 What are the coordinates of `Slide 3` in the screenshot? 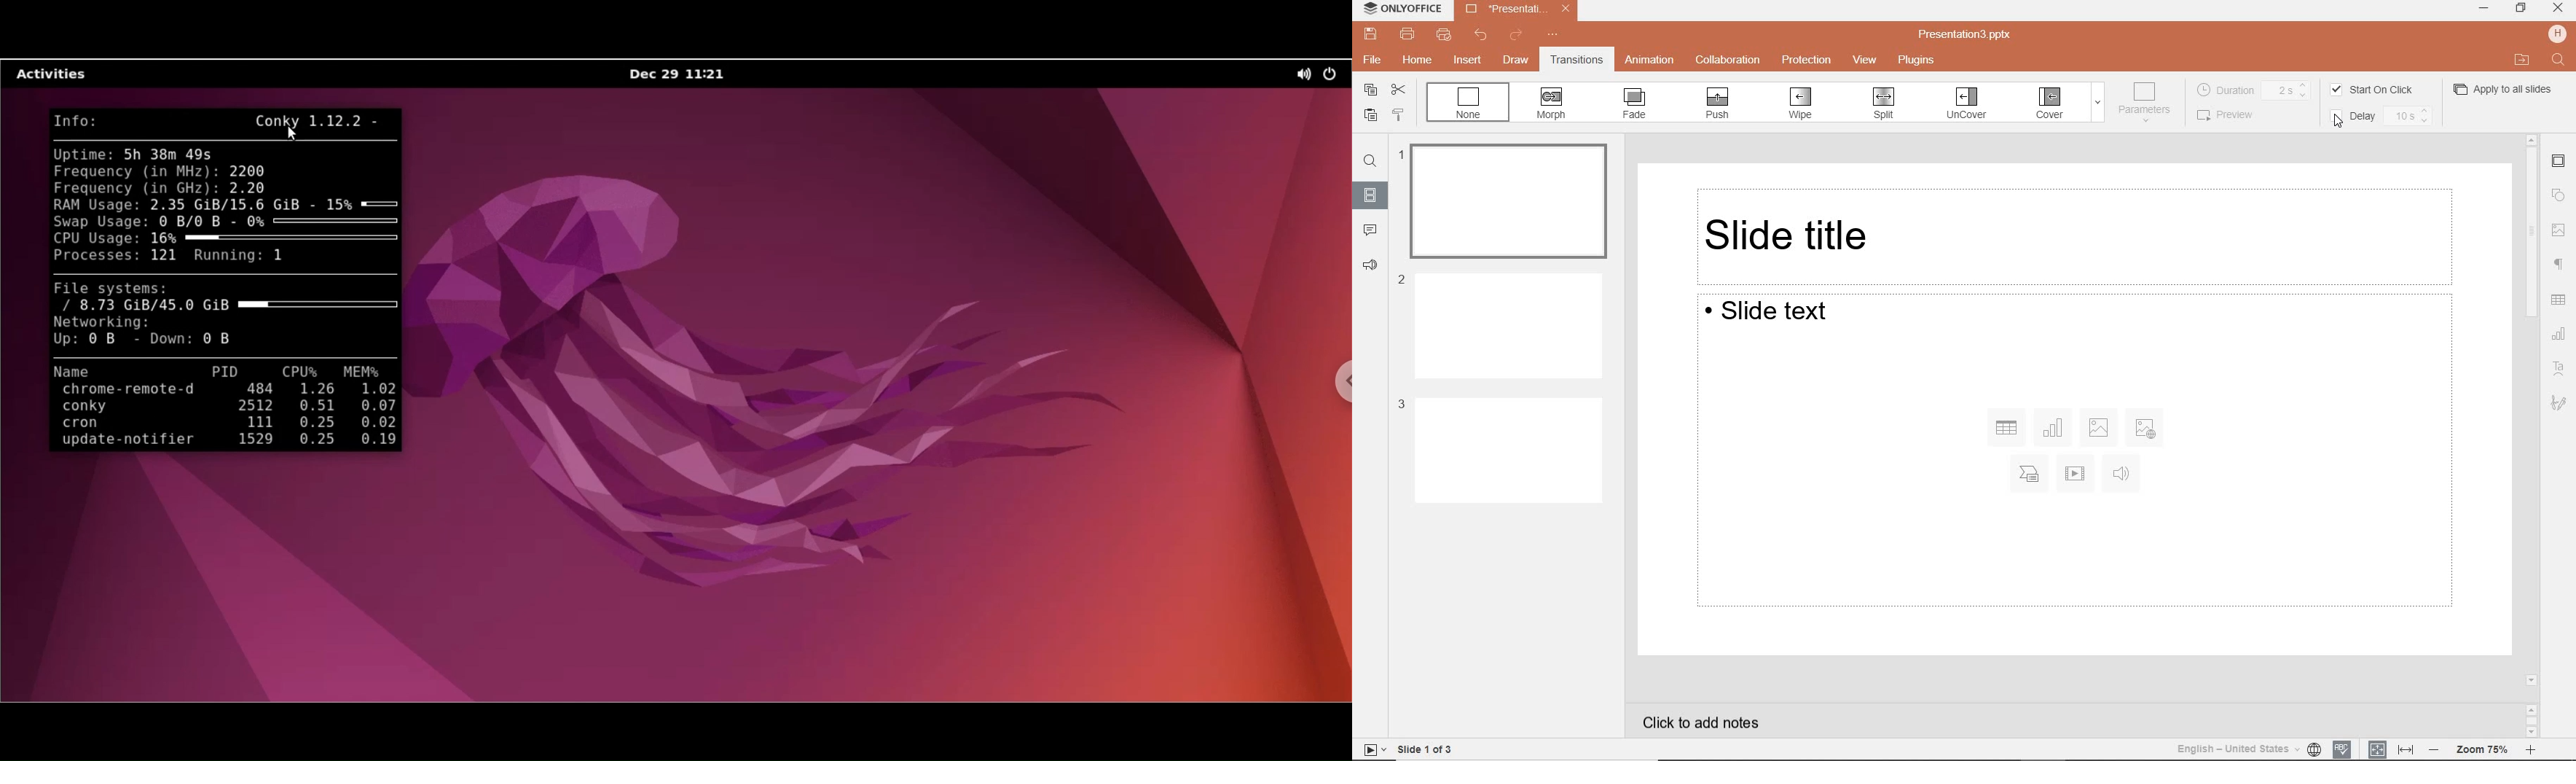 It's located at (1499, 449).